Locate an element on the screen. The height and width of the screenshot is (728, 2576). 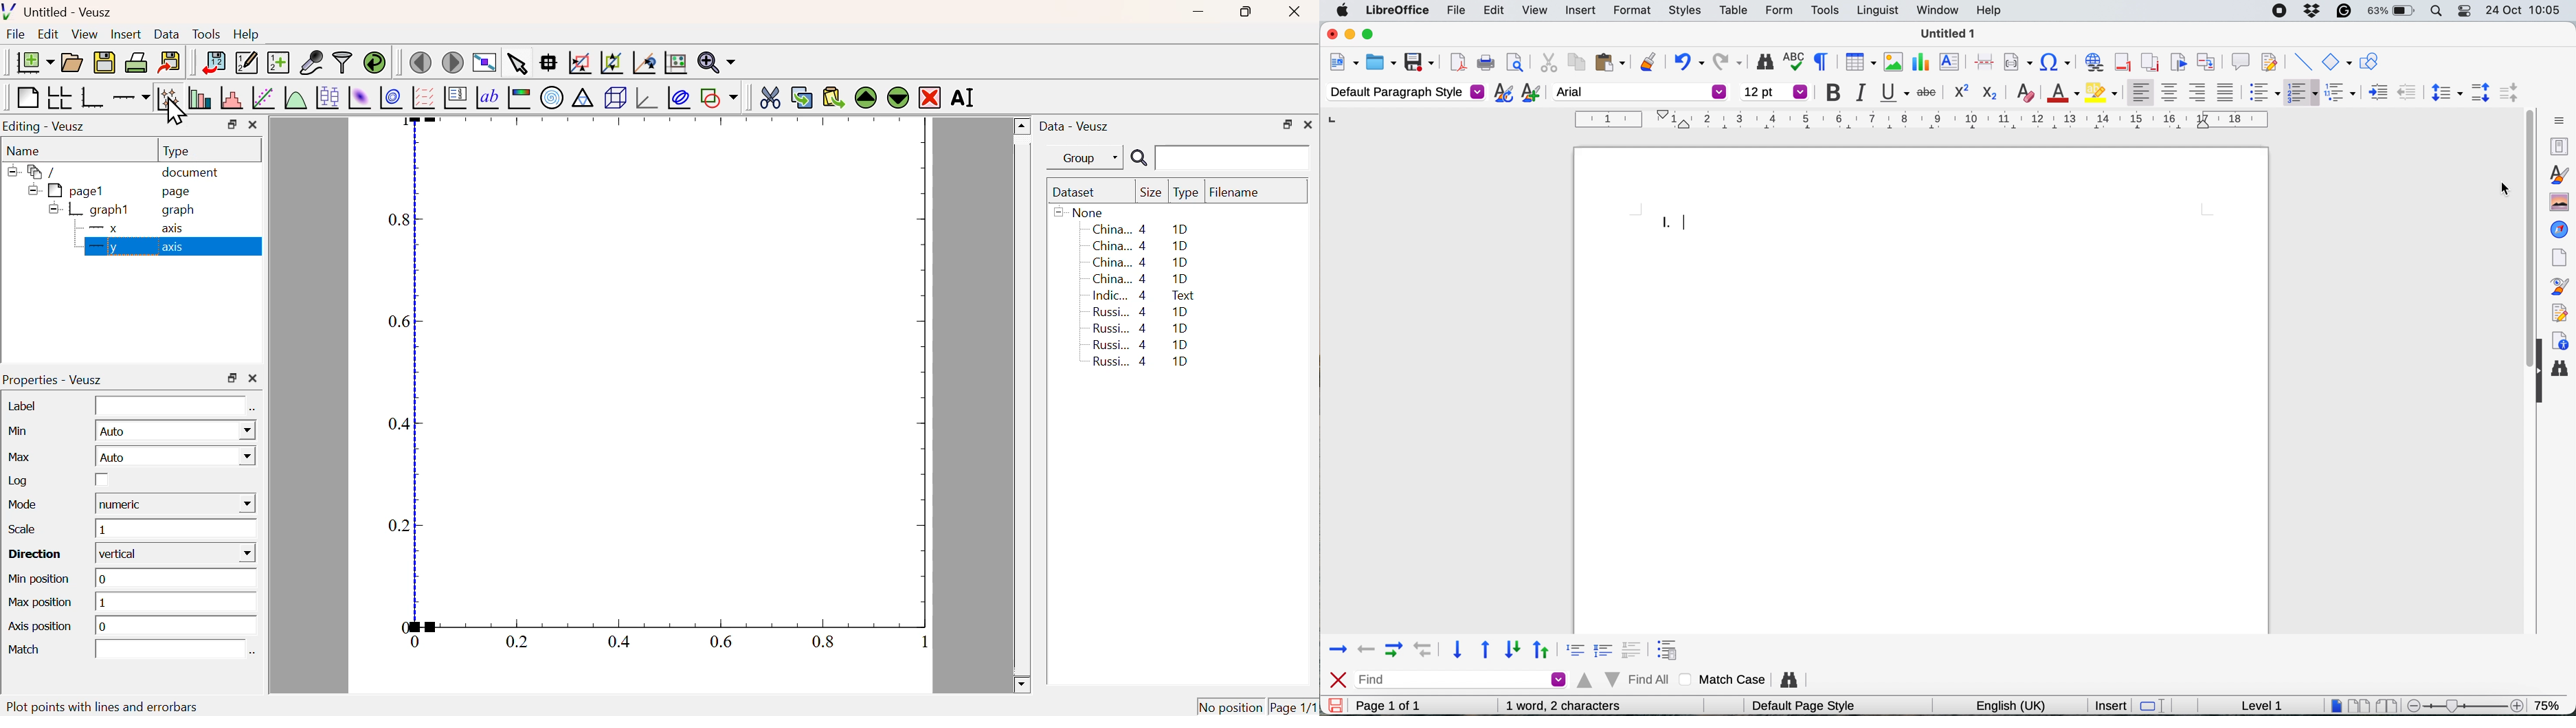
spelling is located at coordinates (1796, 61).